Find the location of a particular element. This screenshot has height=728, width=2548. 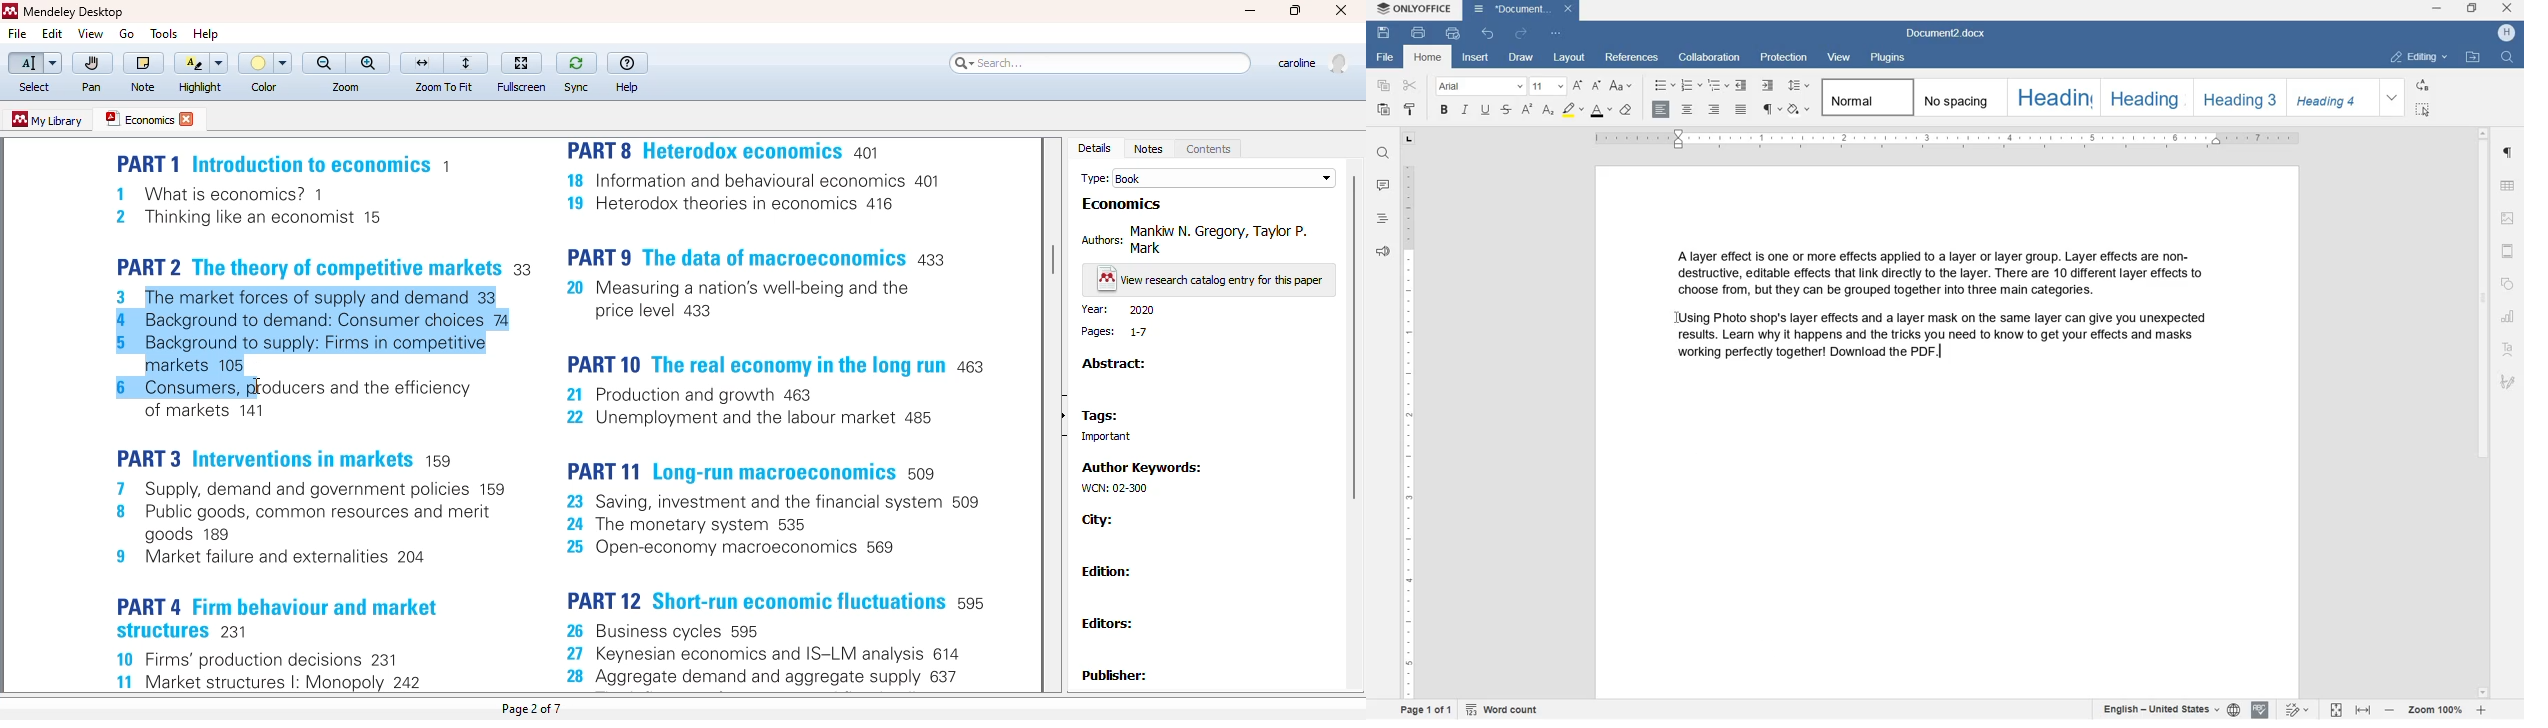

color is located at coordinates (265, 63).